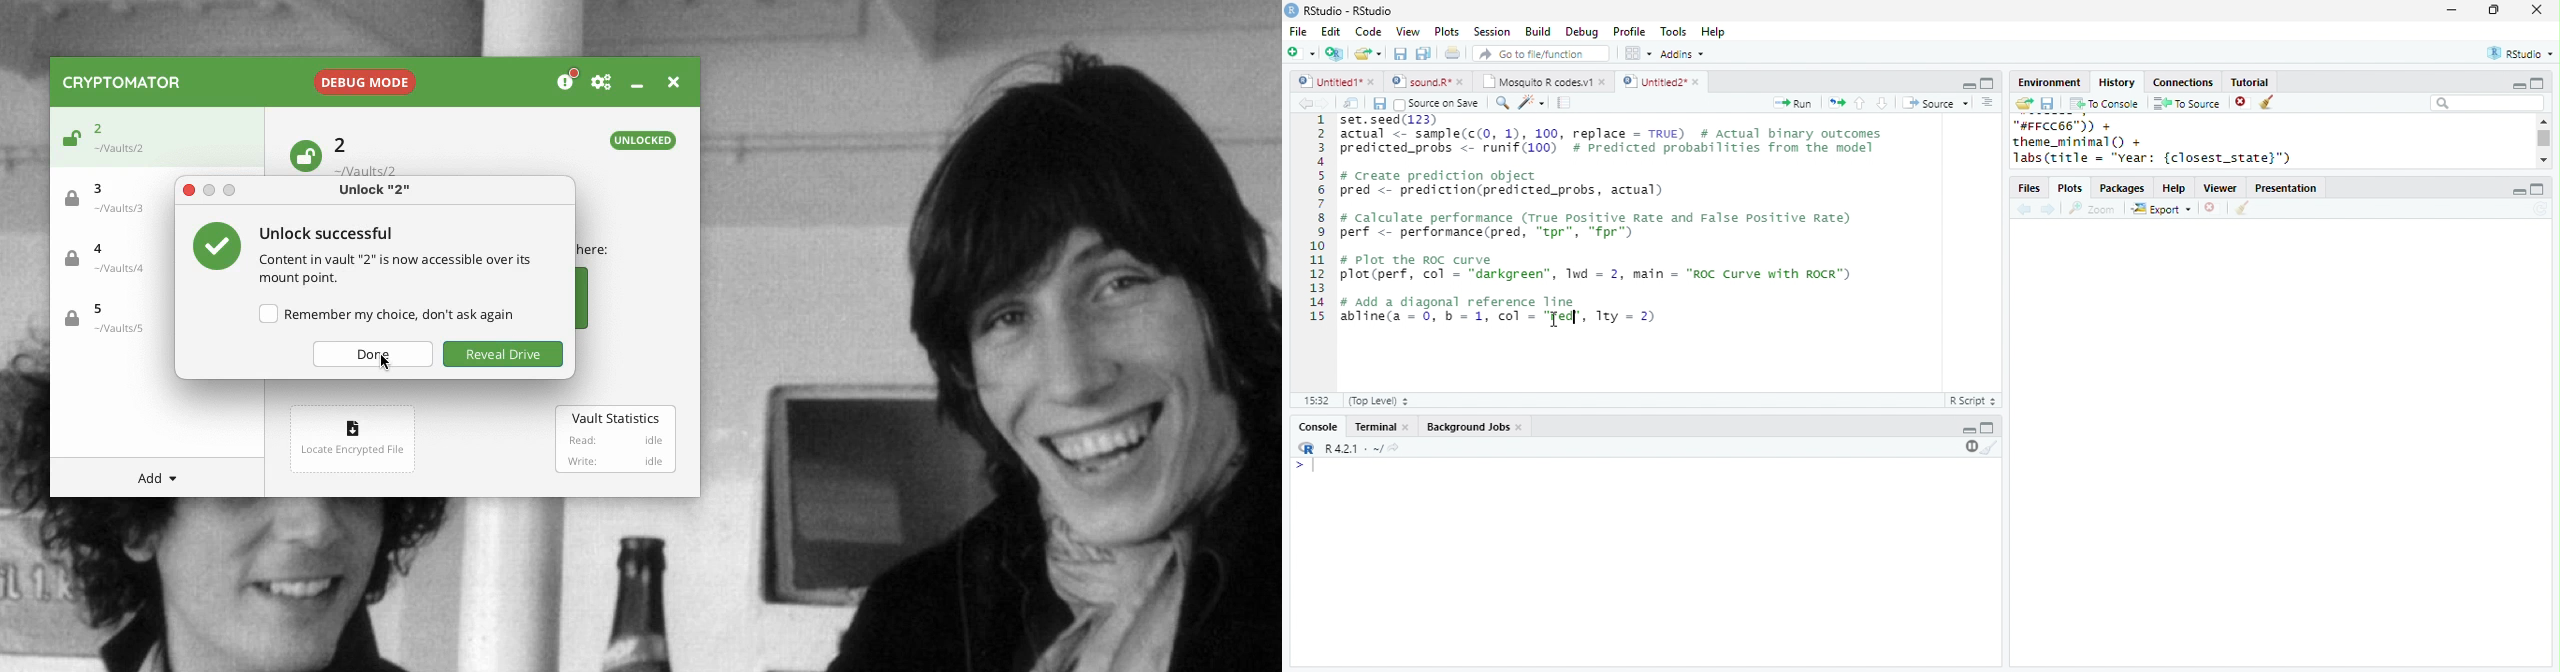  I want to click on Edit, so click(1331, 32).